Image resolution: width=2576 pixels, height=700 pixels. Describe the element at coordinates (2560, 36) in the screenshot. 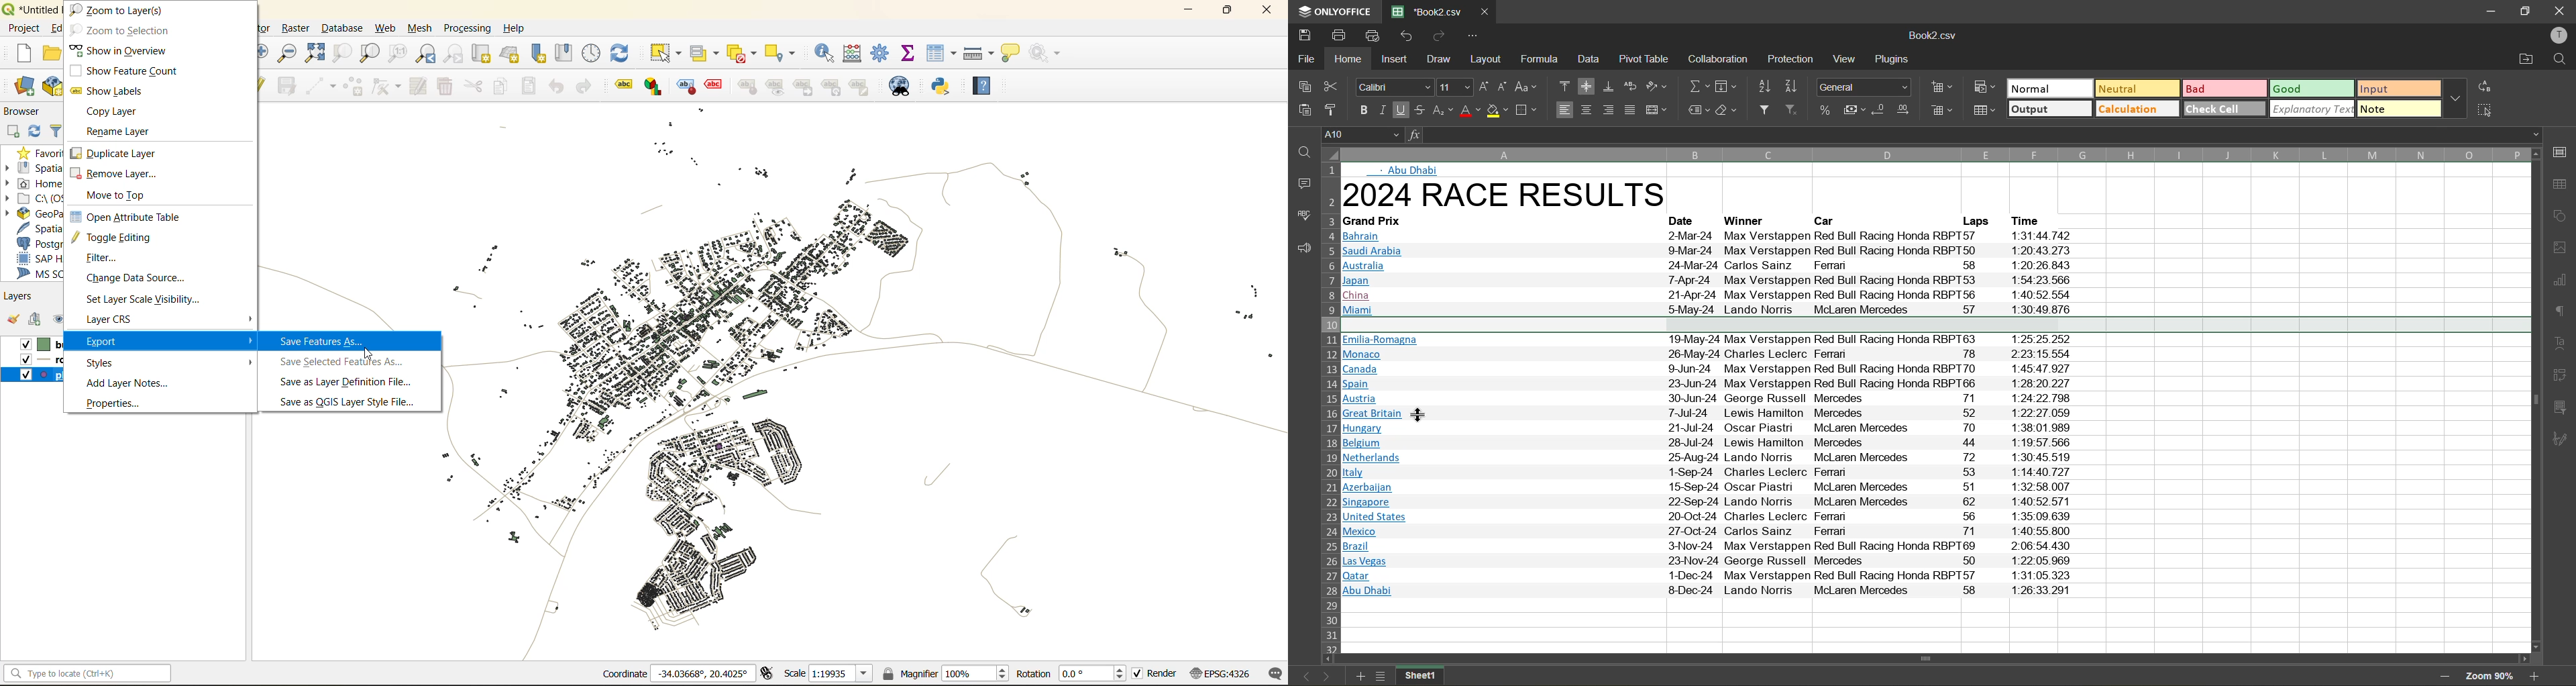

I see `profile` at that location.